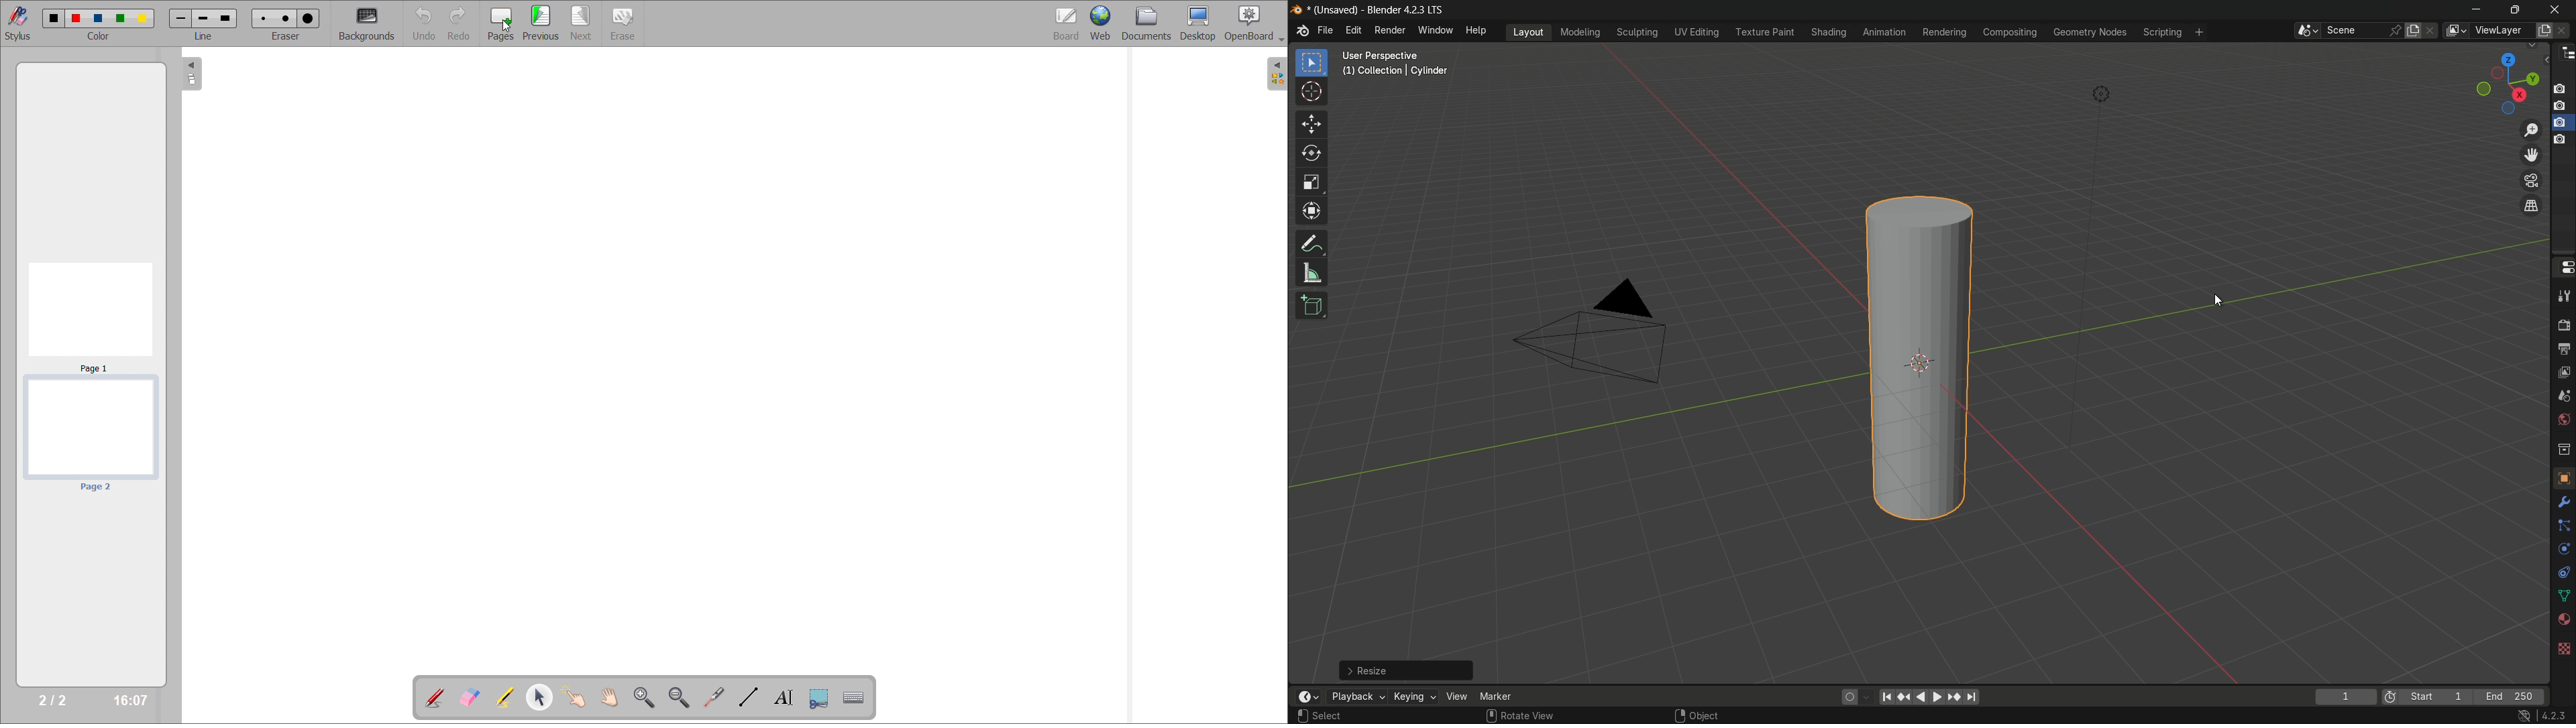  I want to click on jump to endpoint, so click(1886, 697).